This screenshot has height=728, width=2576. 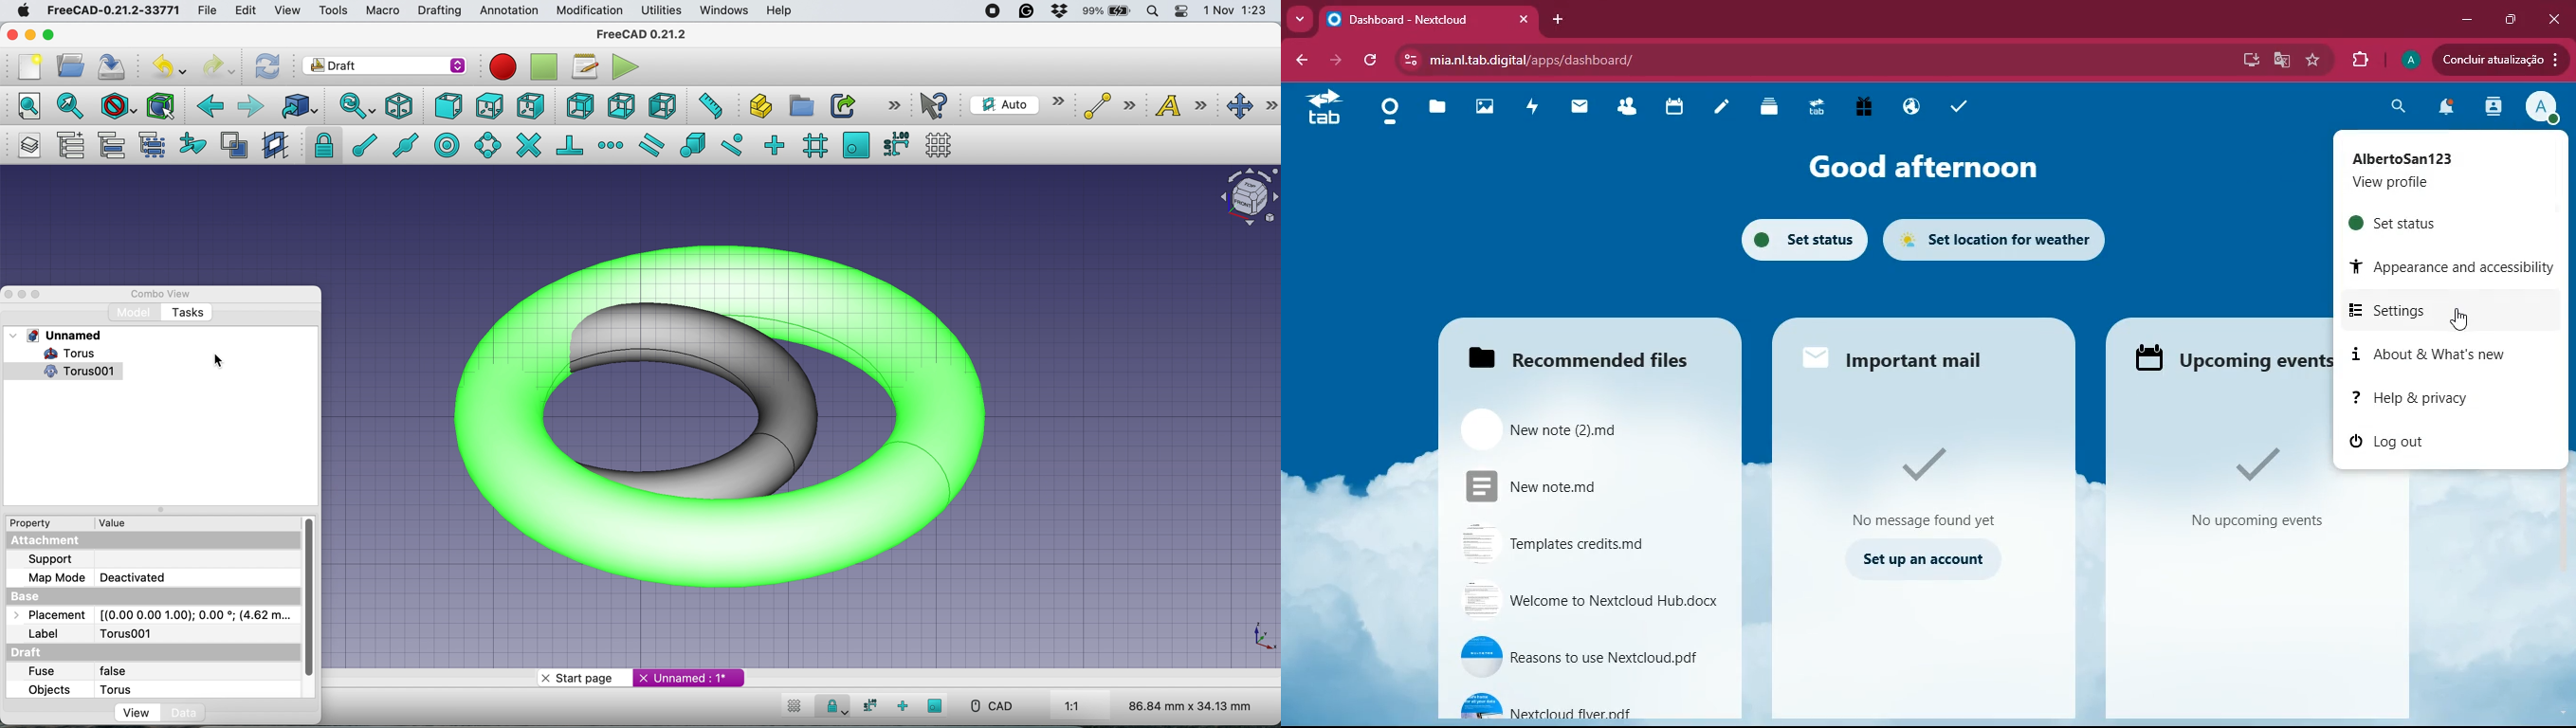 What do you see at coordinates (189, 145) in the screenshot?
I see `add to construction group` at bounding box center [189, 145].